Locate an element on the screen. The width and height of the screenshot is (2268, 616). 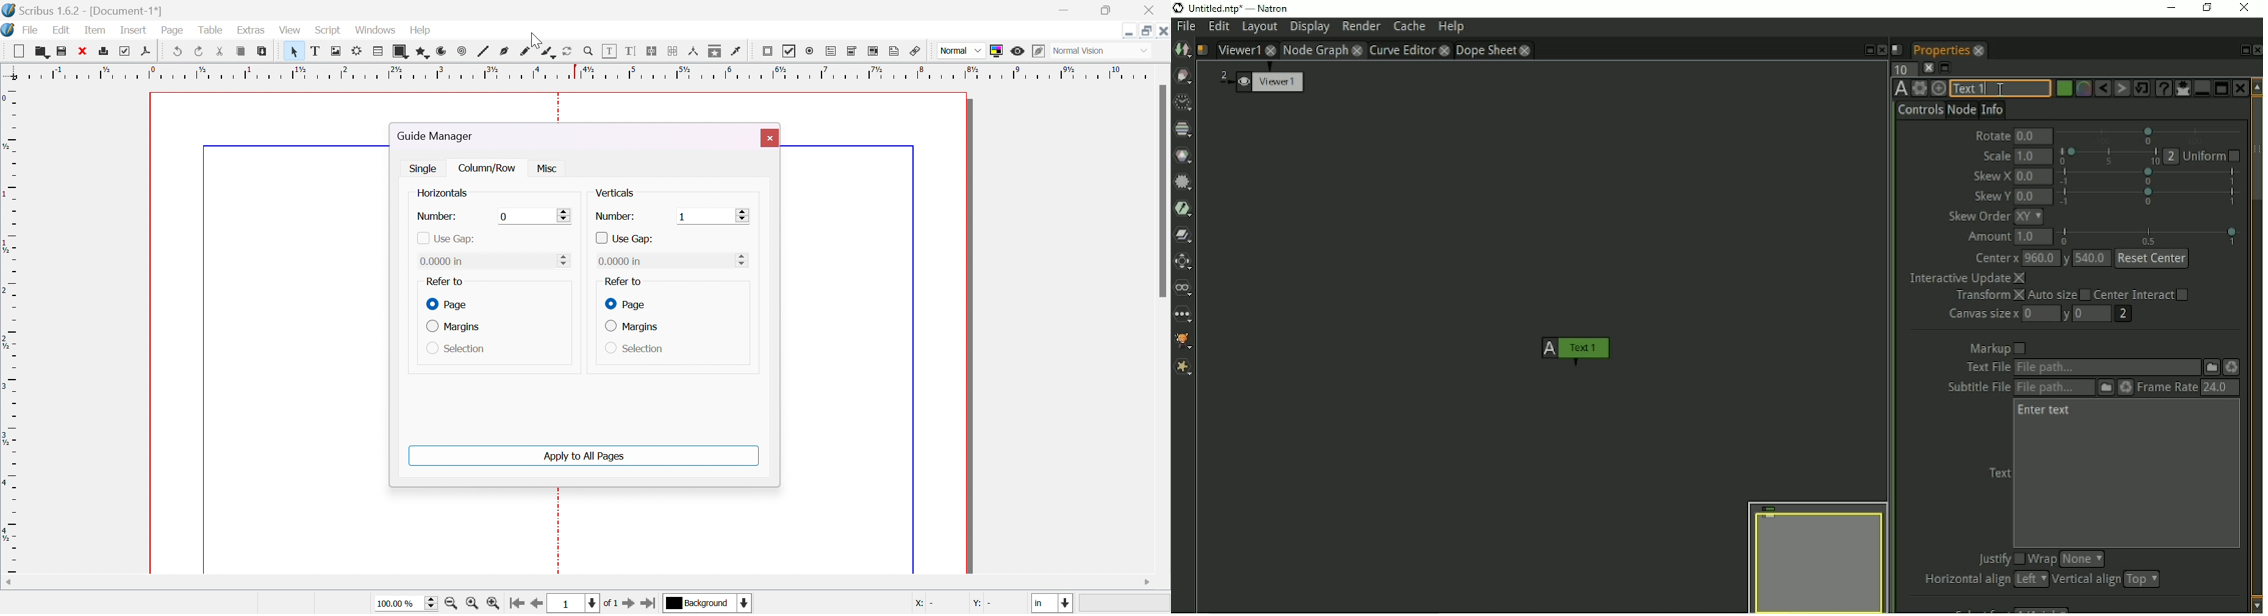
unlink text frames is located at coordinates (674, 51).